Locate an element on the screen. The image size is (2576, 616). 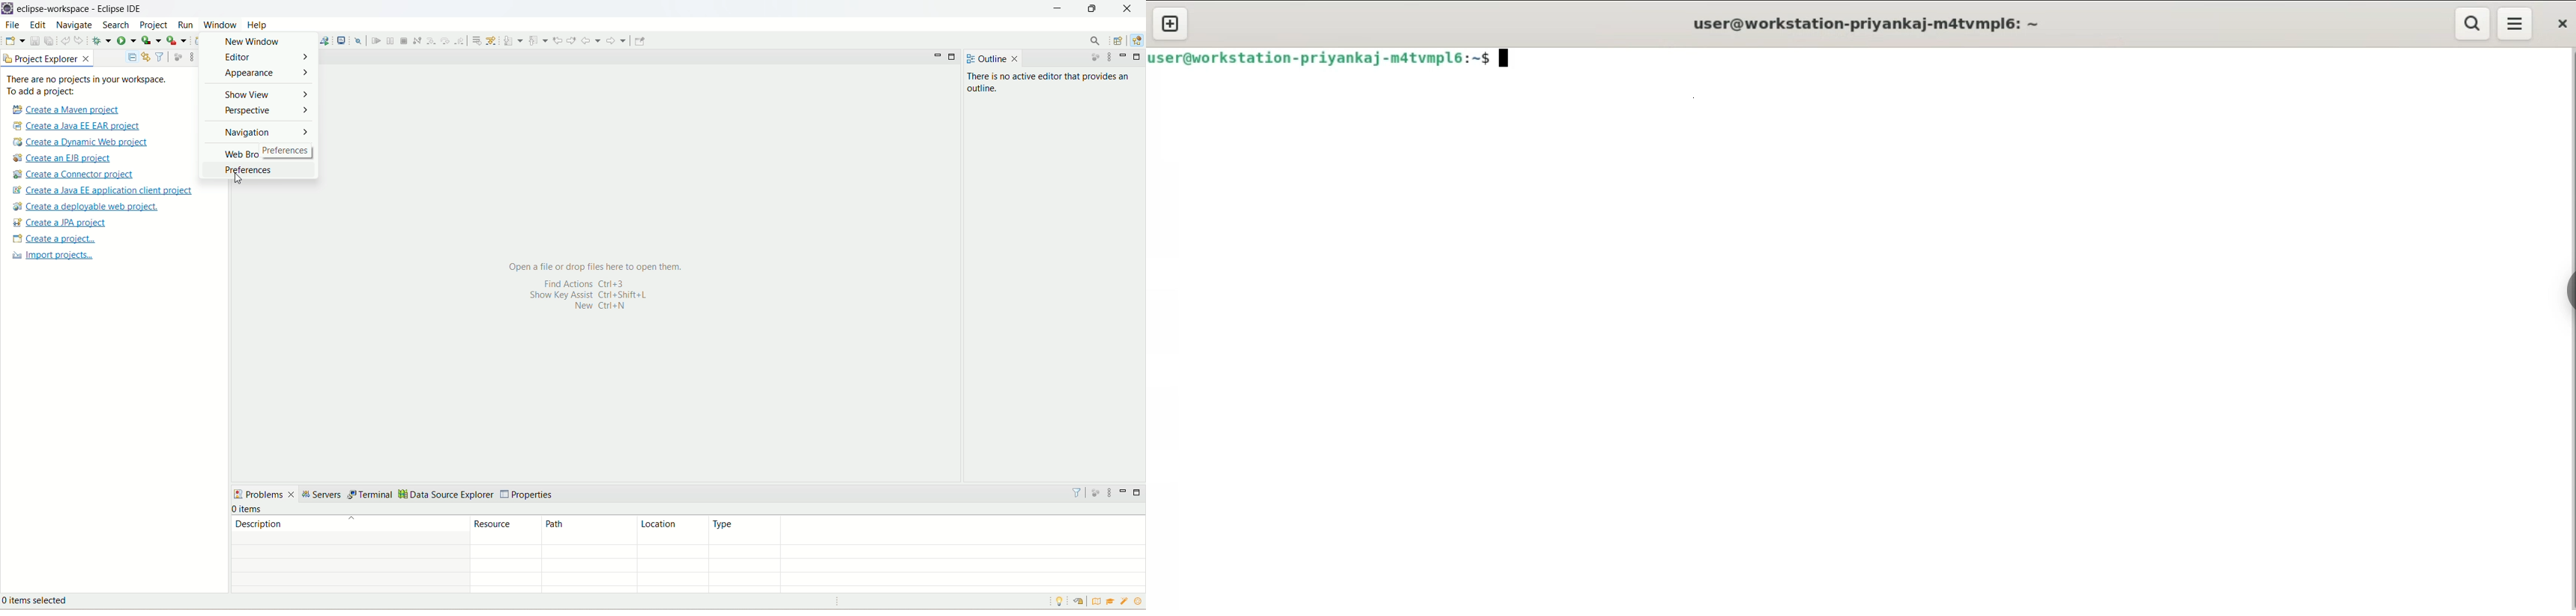
create a Dynamic web project is located at coordinates (81, 143).